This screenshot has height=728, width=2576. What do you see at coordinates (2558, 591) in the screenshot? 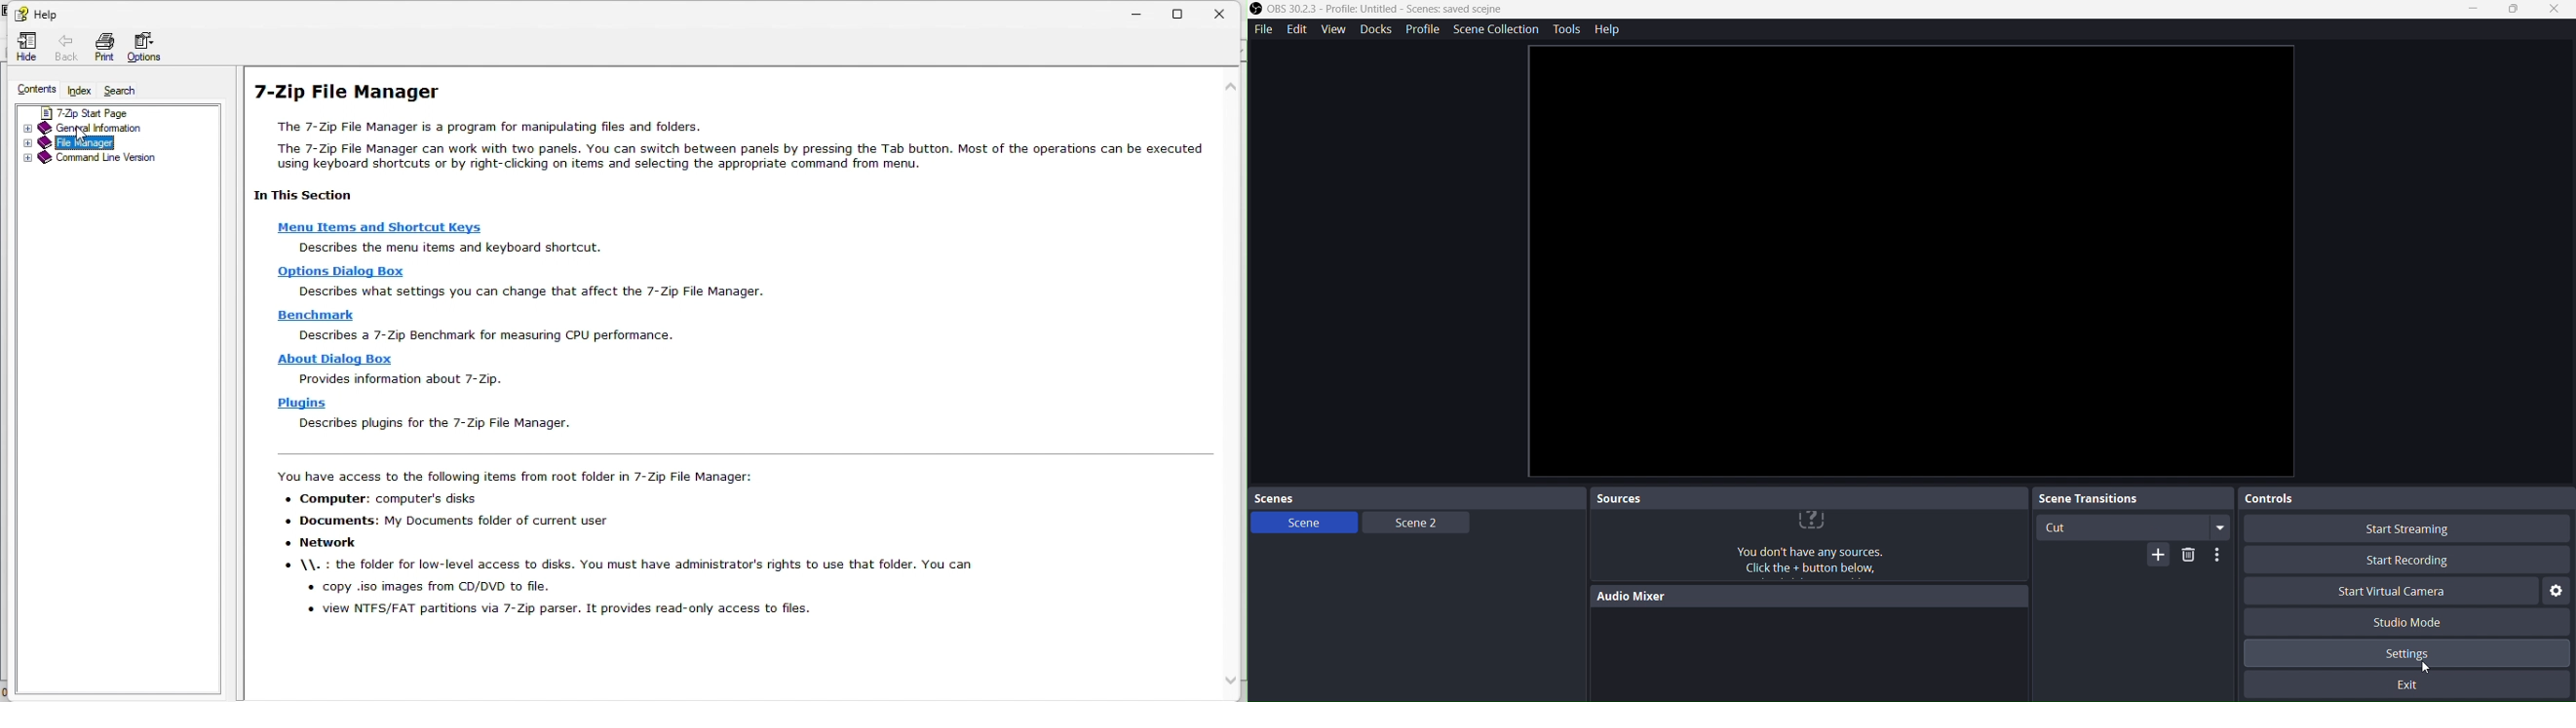
I see `Settings` at bounding box center [2558, 591].